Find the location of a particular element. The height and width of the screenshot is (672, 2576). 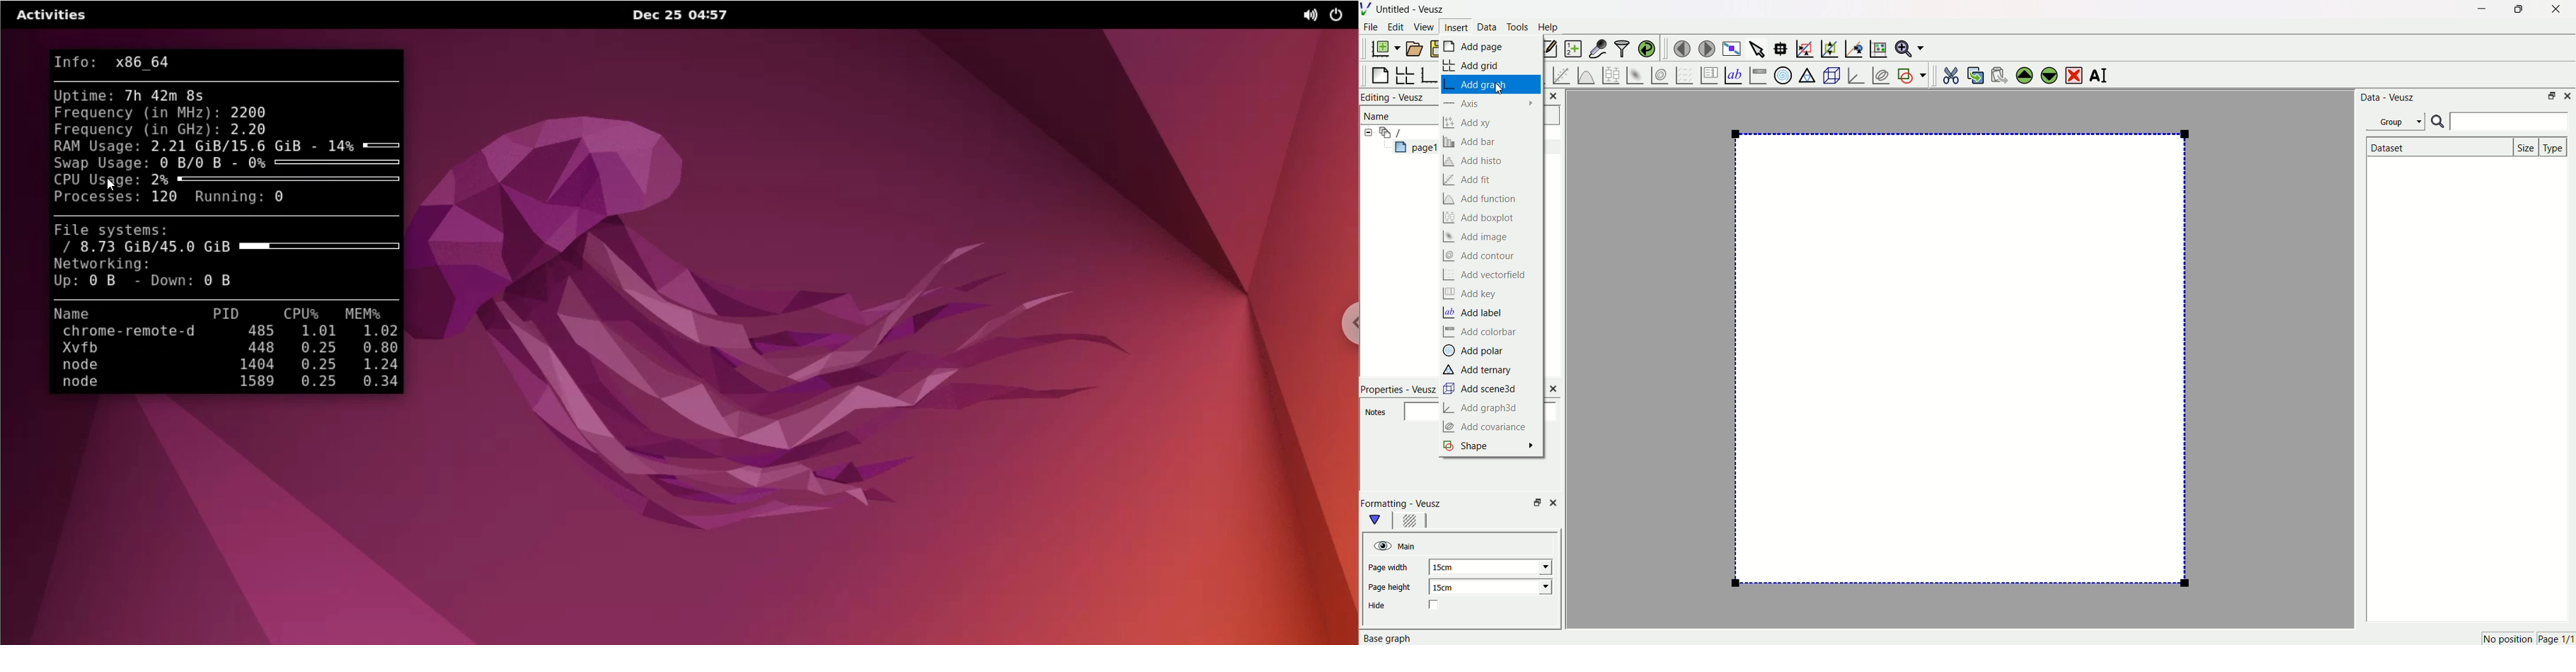

Add image is located at coordinates (1481, 238).